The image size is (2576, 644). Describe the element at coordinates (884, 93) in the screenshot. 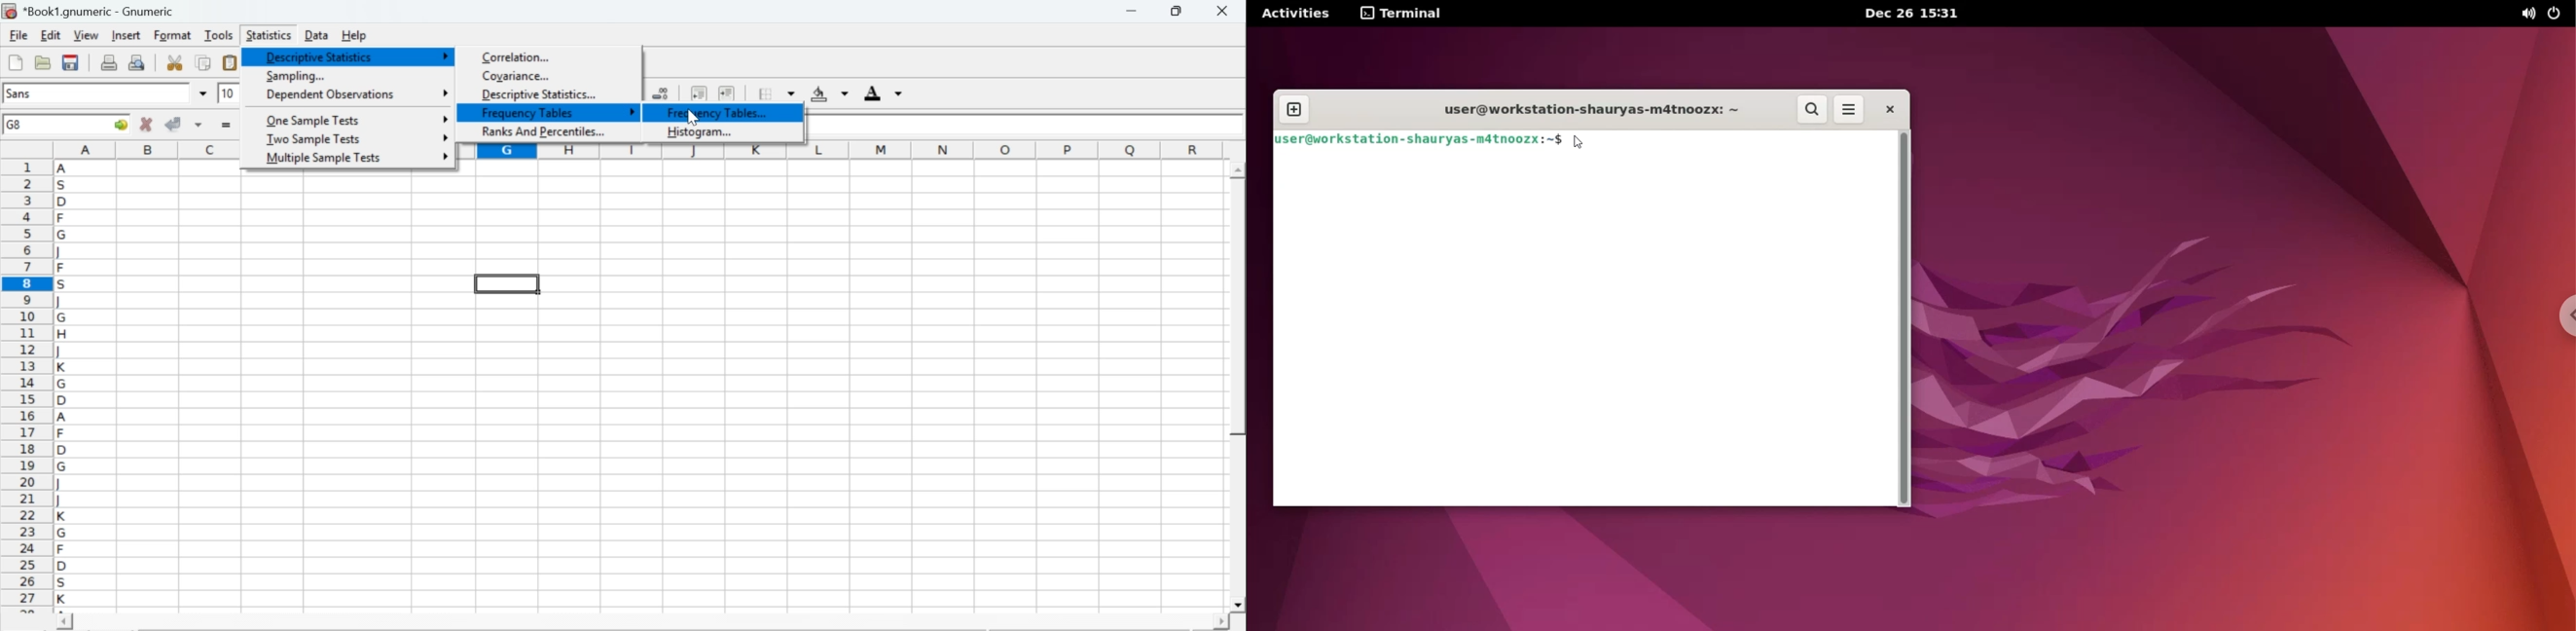

I see `foreground` at that location.